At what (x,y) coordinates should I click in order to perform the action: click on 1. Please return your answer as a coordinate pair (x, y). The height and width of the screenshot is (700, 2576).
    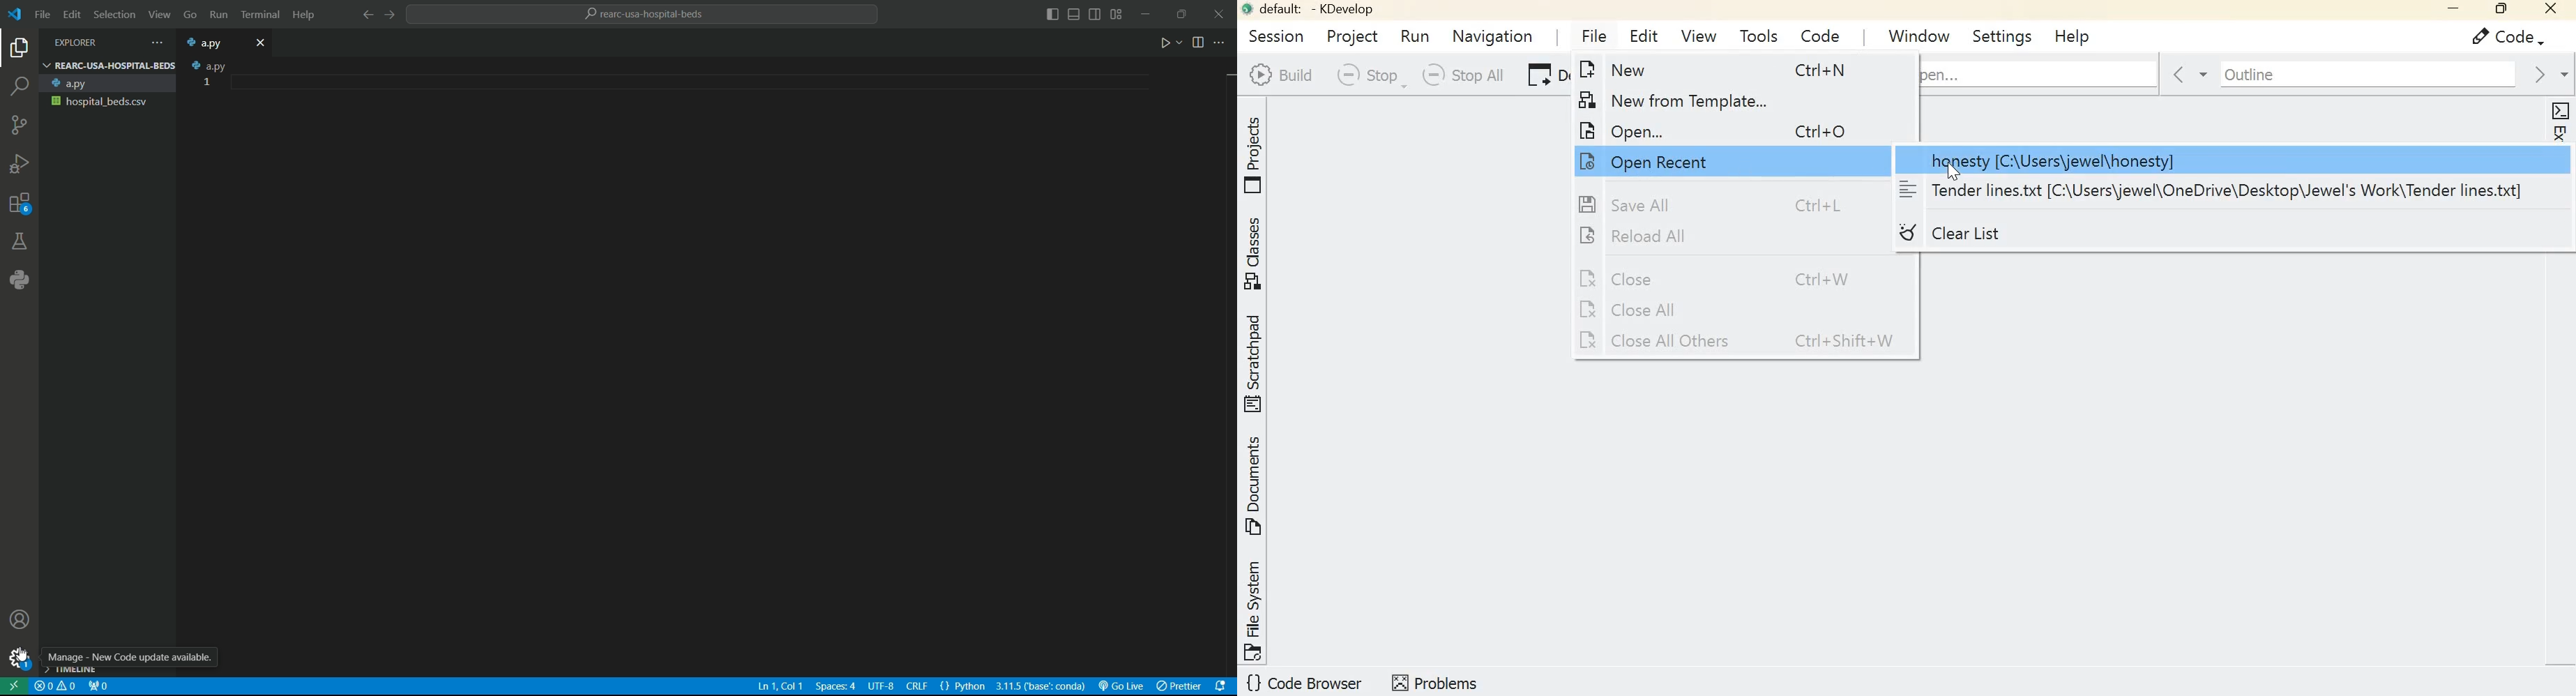
    Looking at the image, I should click on (208, 82).